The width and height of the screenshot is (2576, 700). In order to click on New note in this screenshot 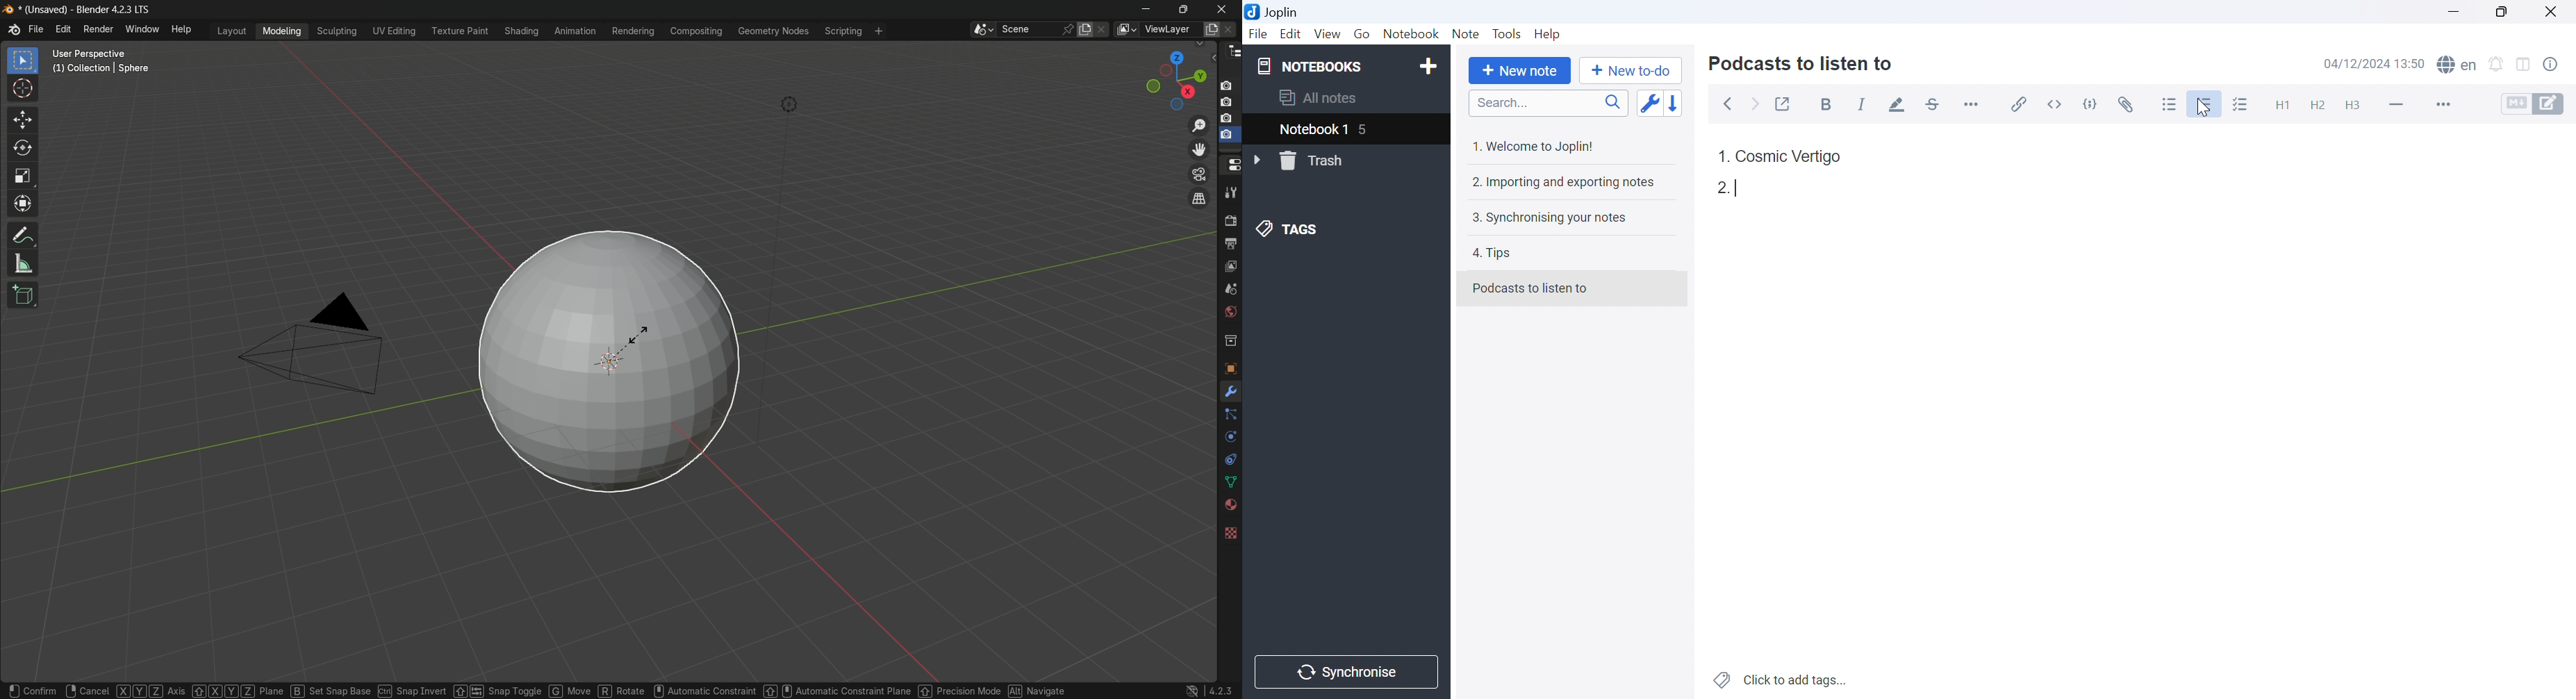, I will do `click(1523, 72)`.